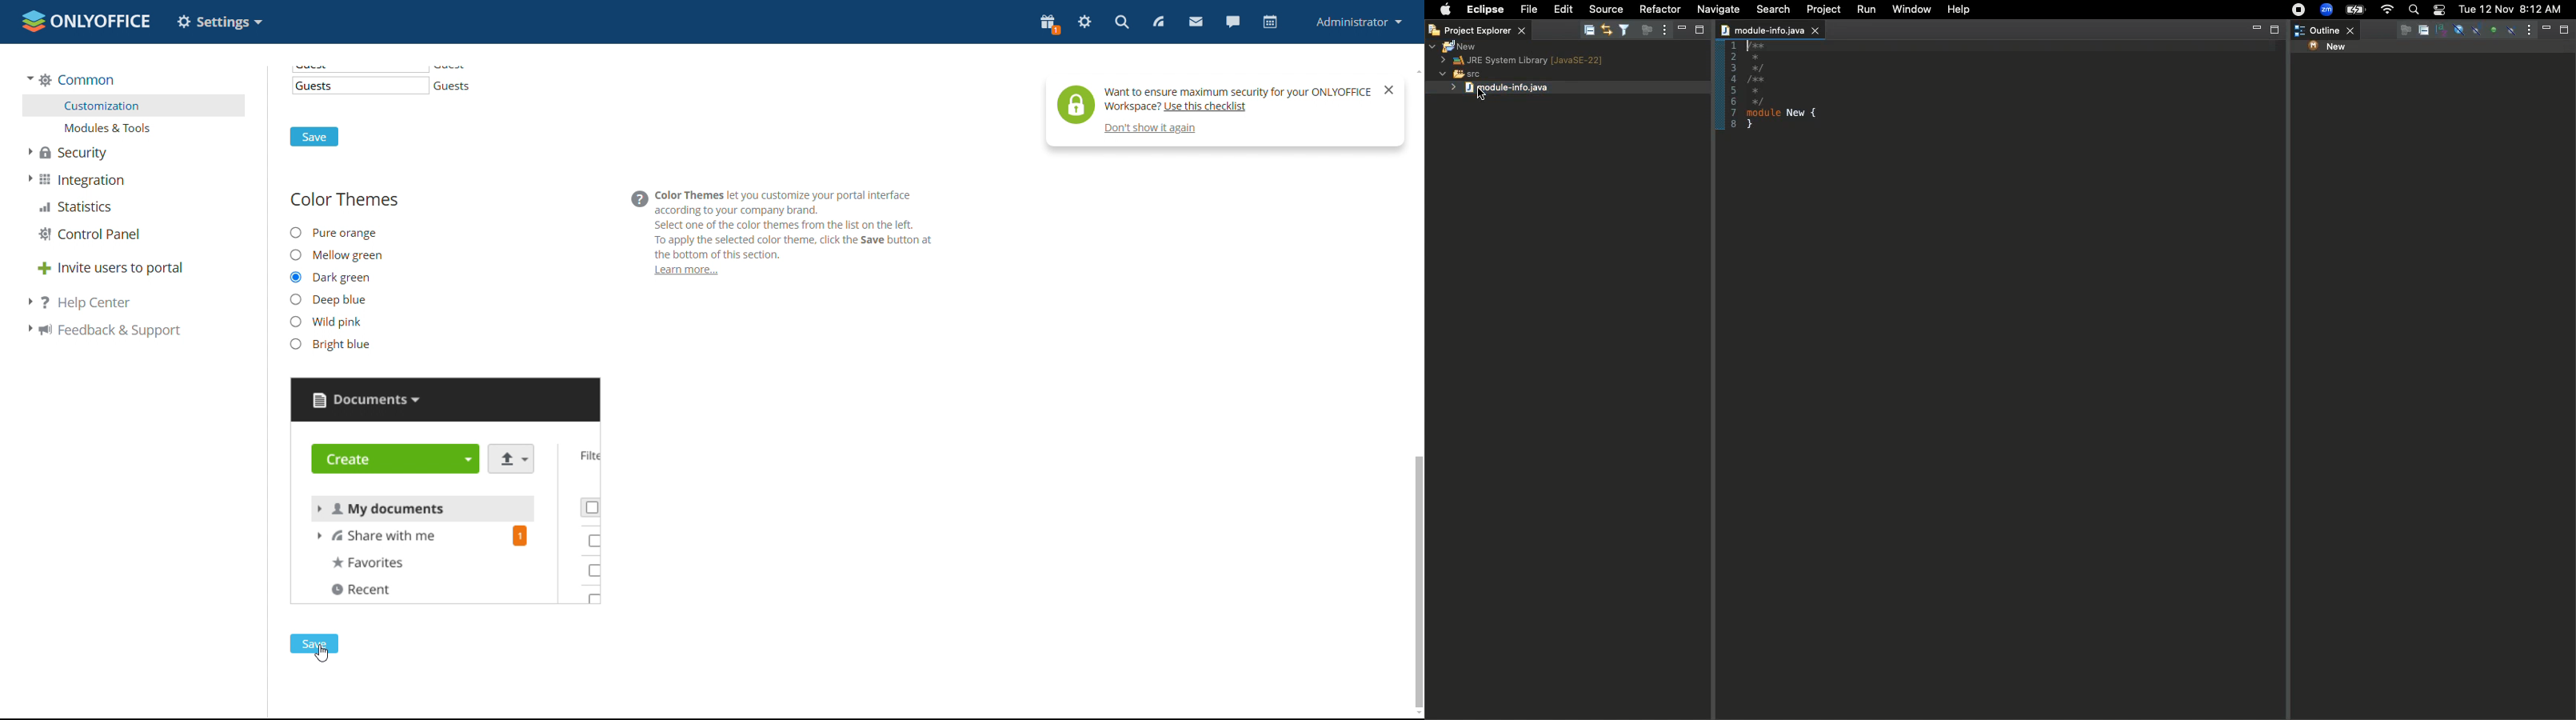  Describe the element at coordinates (1606, 29) in the screenshot. I see `Editor` at that location.